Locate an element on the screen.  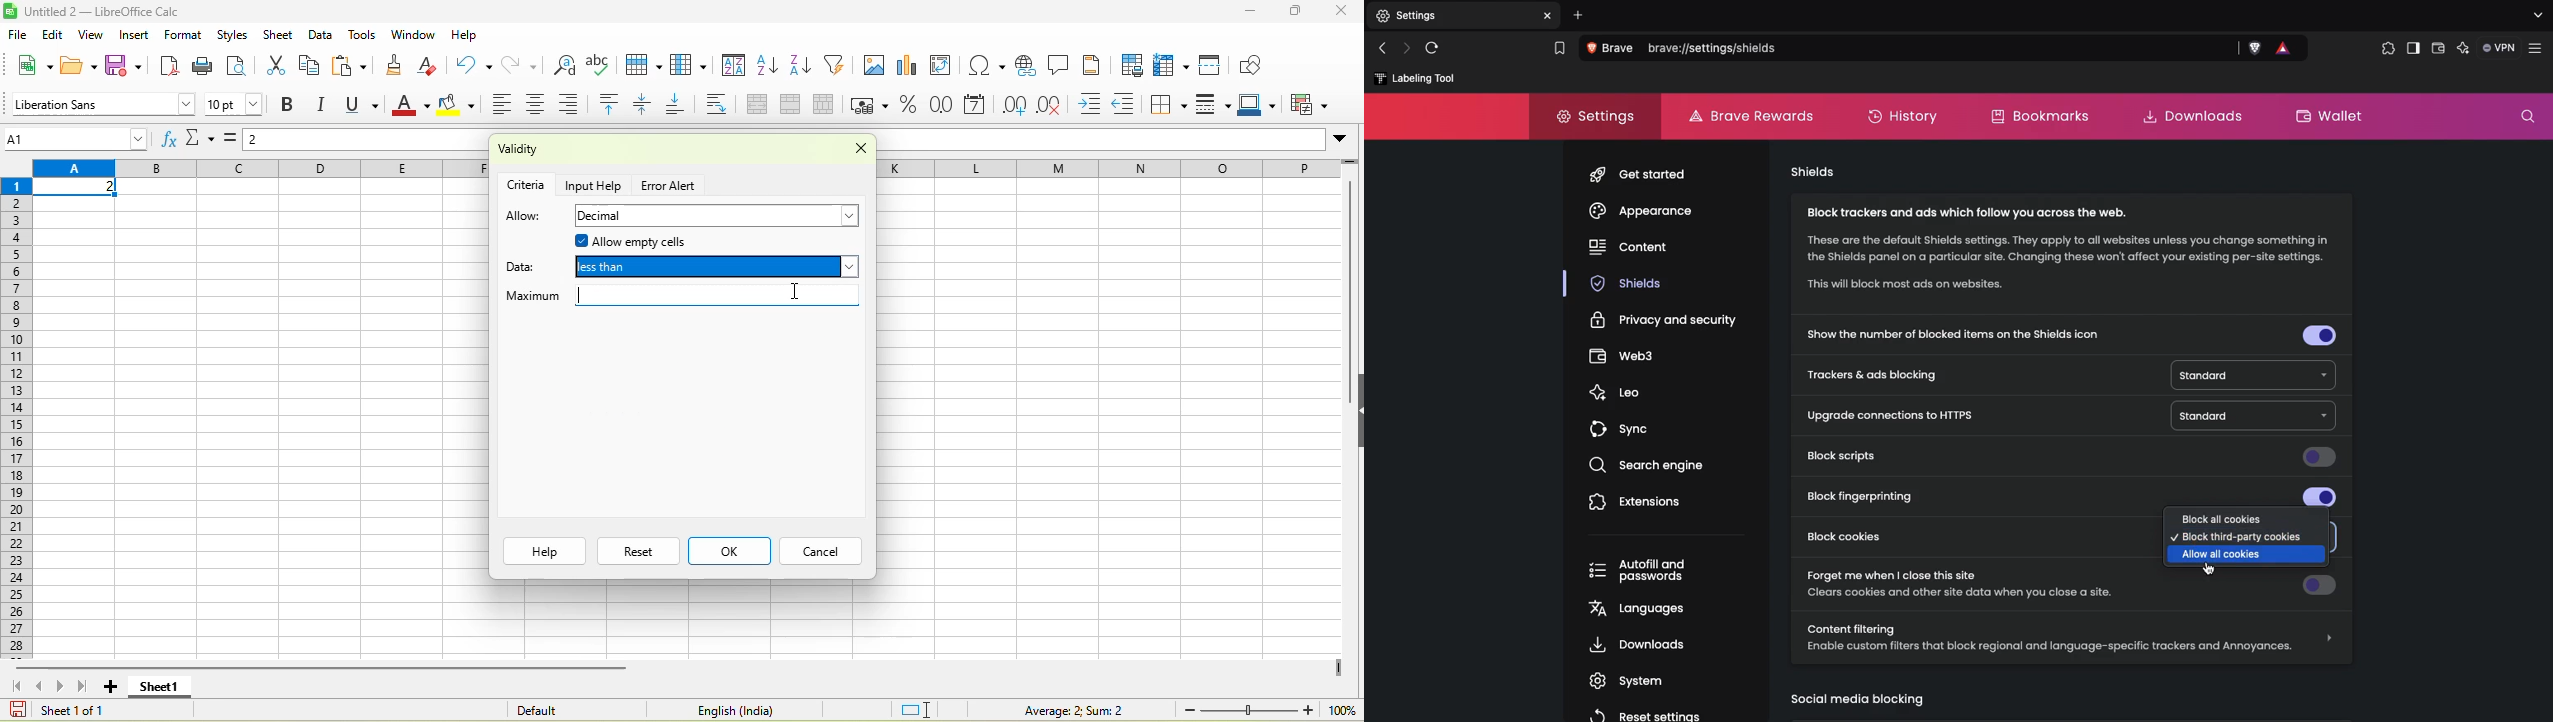
comment is located at coordinates (1059, 65).